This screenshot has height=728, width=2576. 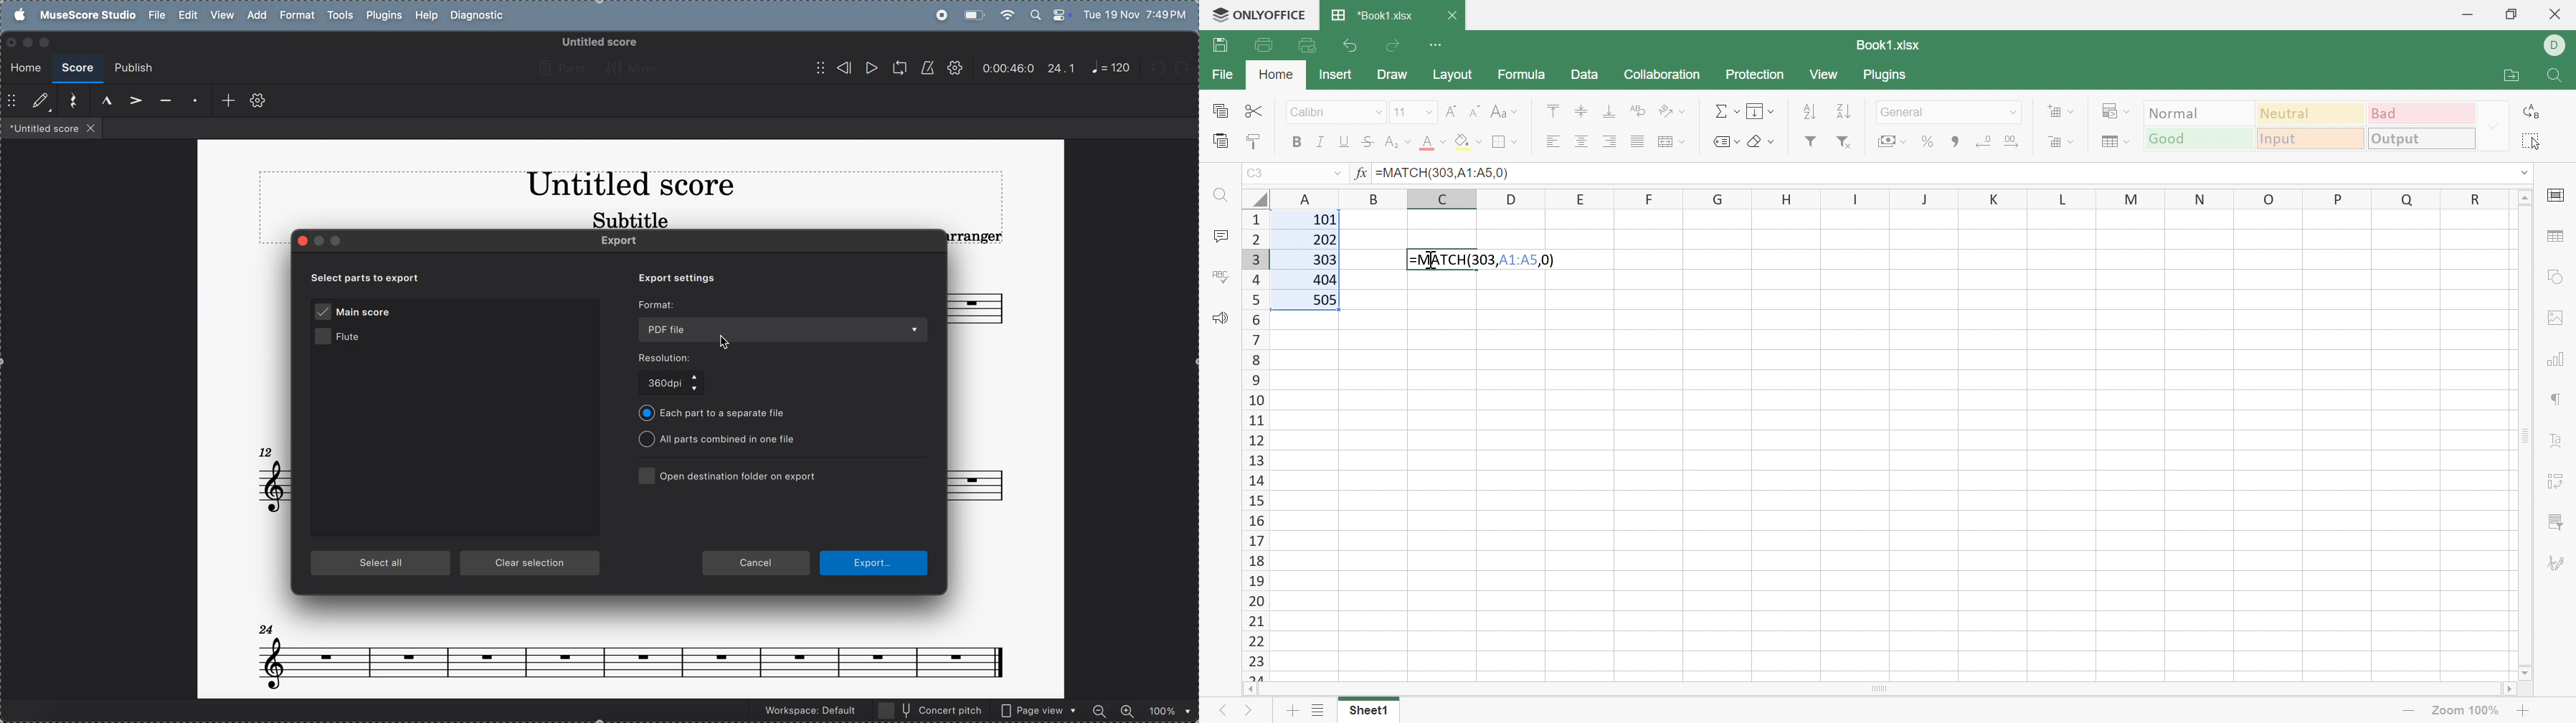 I want to click on Number format, so click(x=1918, y=112).